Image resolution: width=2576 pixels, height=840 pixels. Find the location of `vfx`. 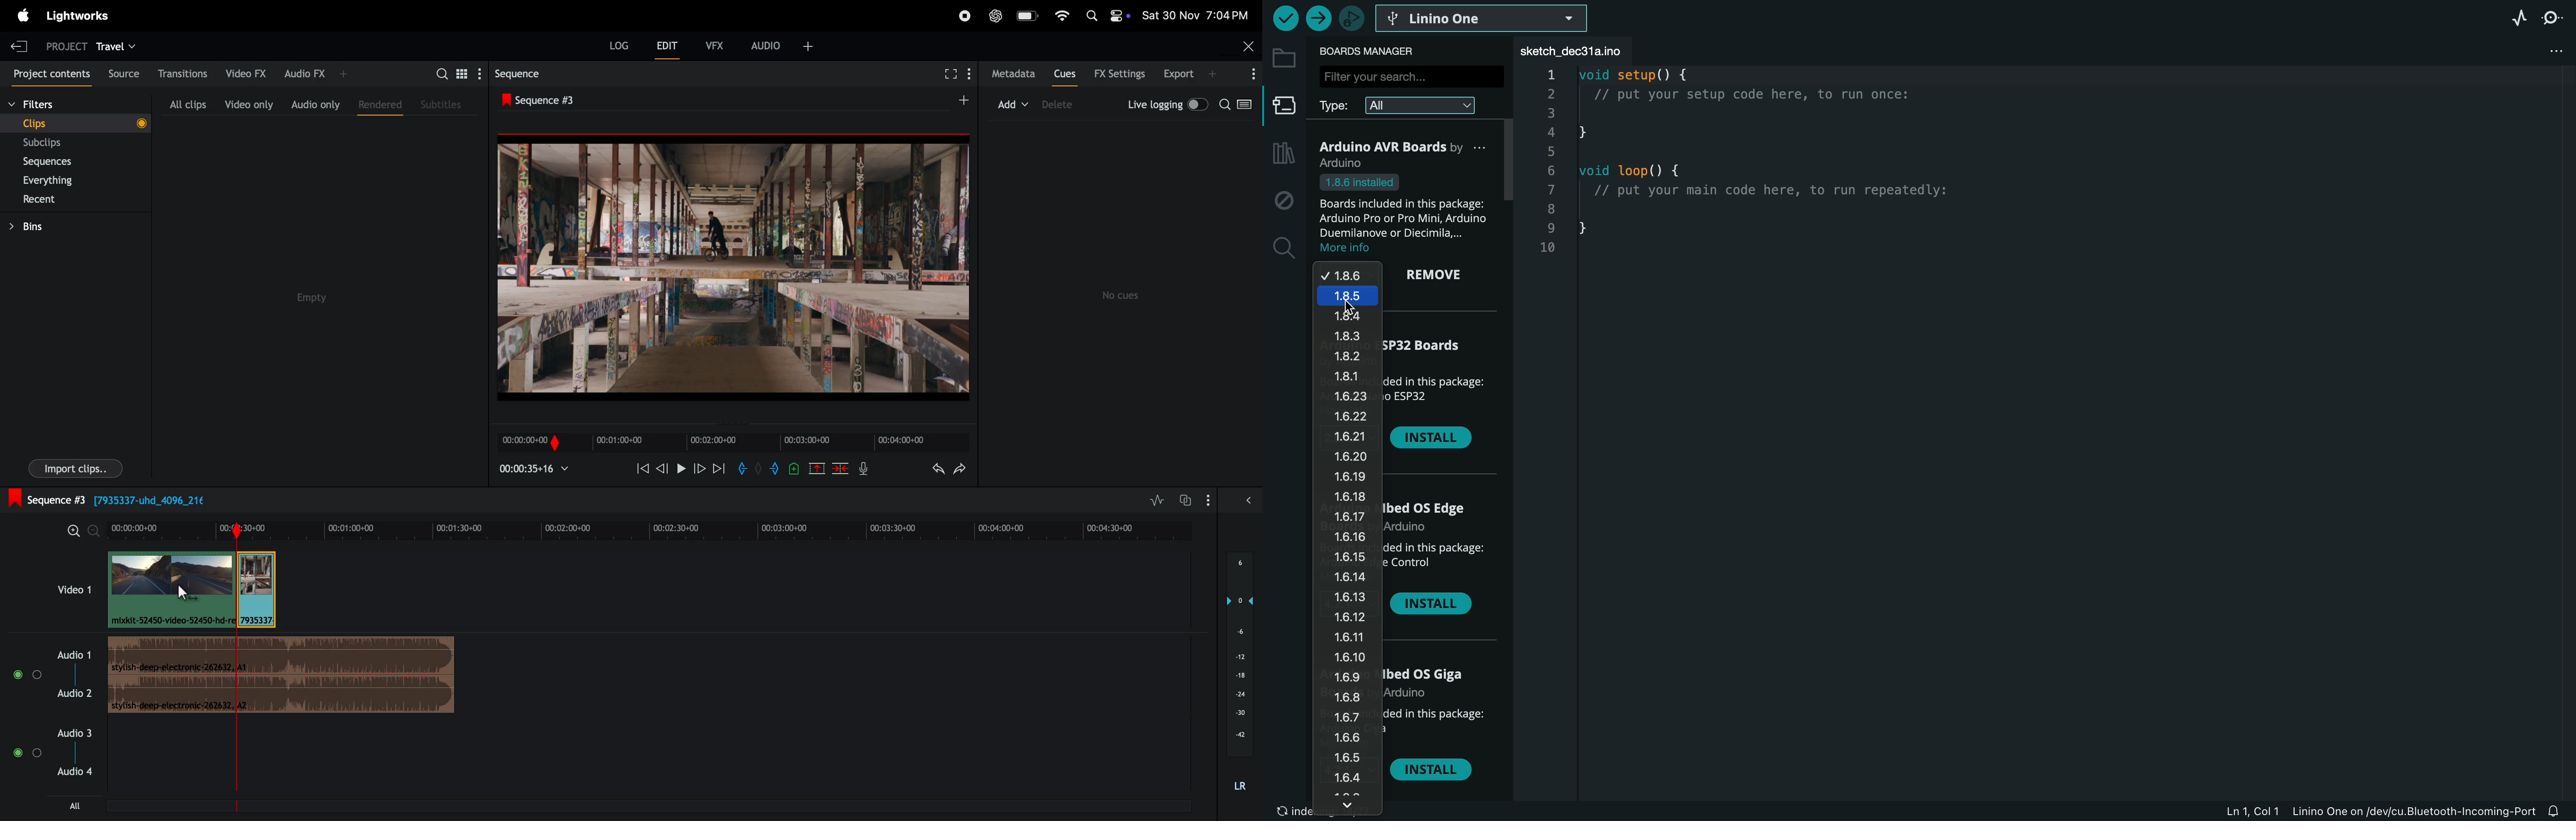

vfx is located at coordinates (718, 47).